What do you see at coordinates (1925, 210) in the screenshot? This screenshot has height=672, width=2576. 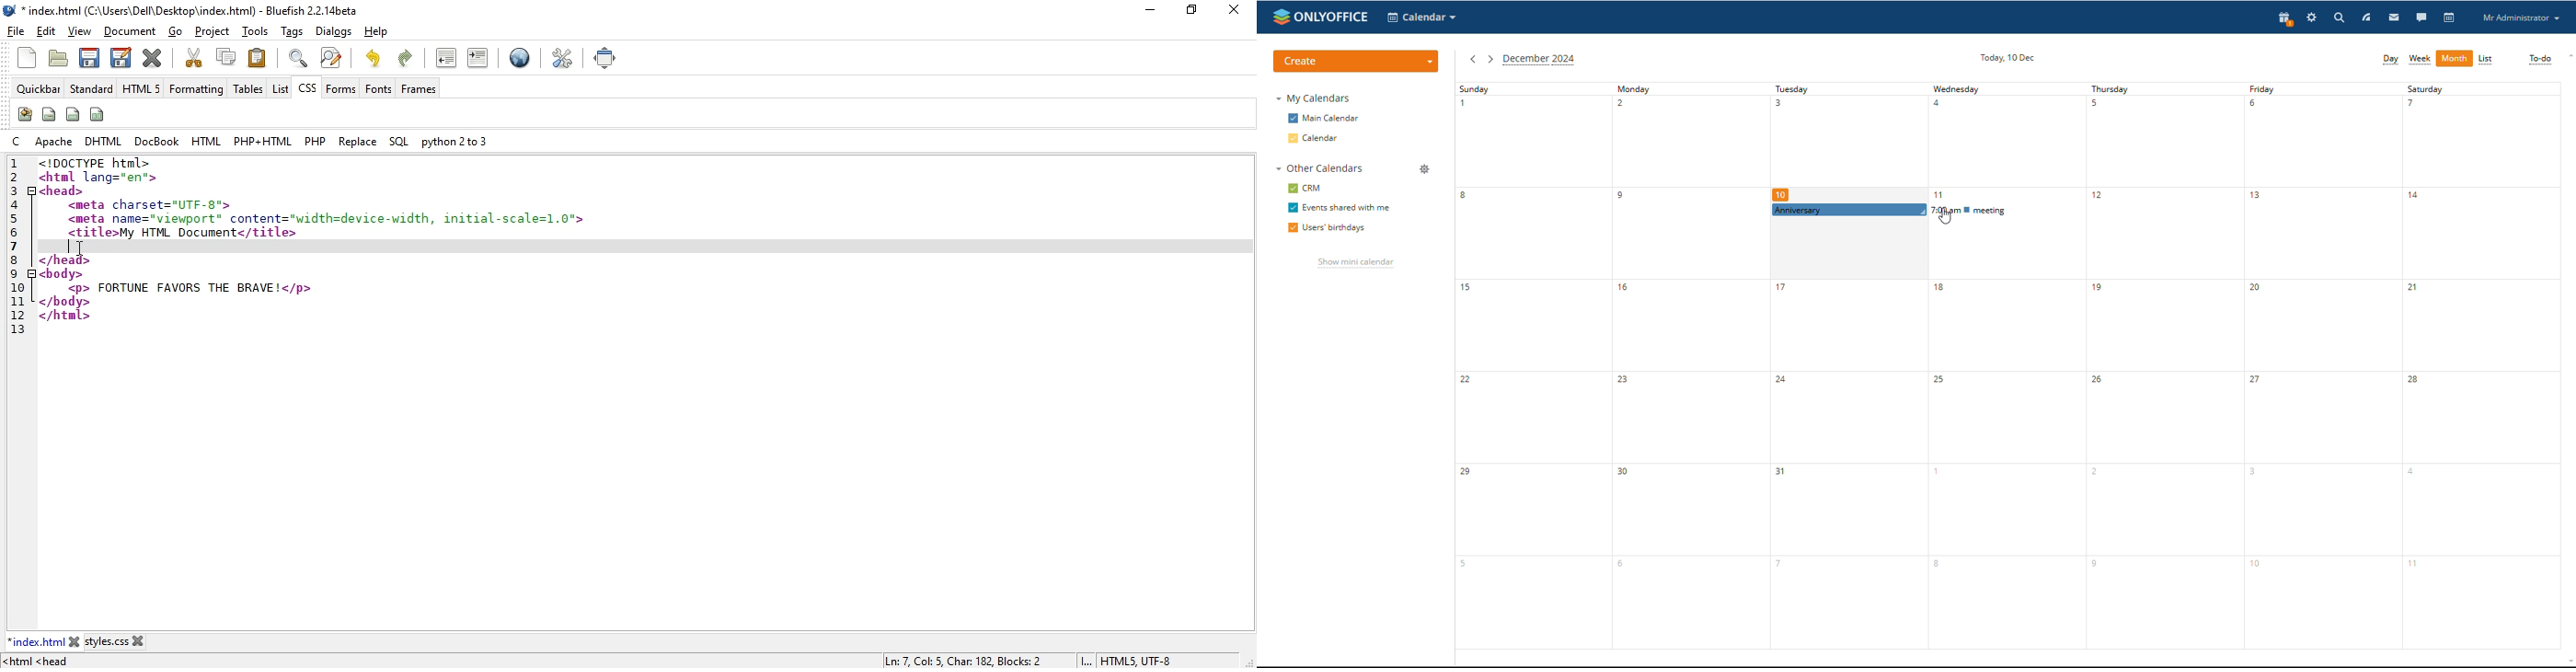 I see `scheduled events` at bounding box center [1925, 210].